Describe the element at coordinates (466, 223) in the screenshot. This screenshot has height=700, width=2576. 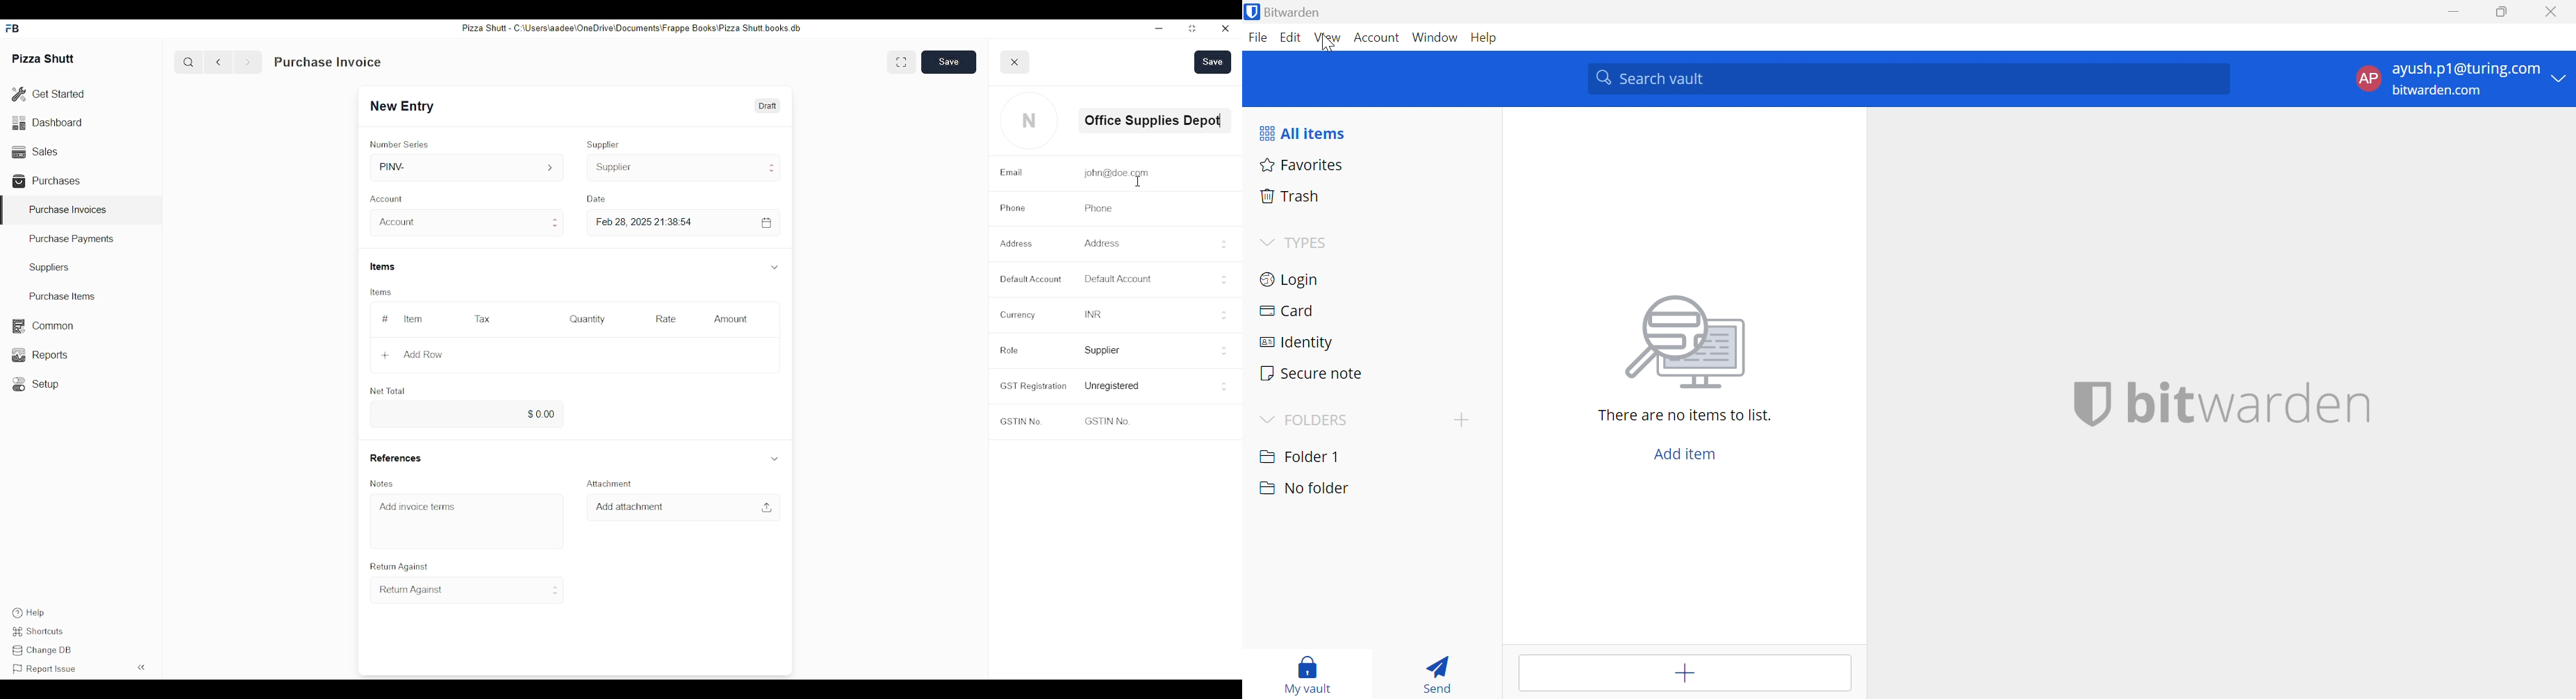
I see `Account` at that location.